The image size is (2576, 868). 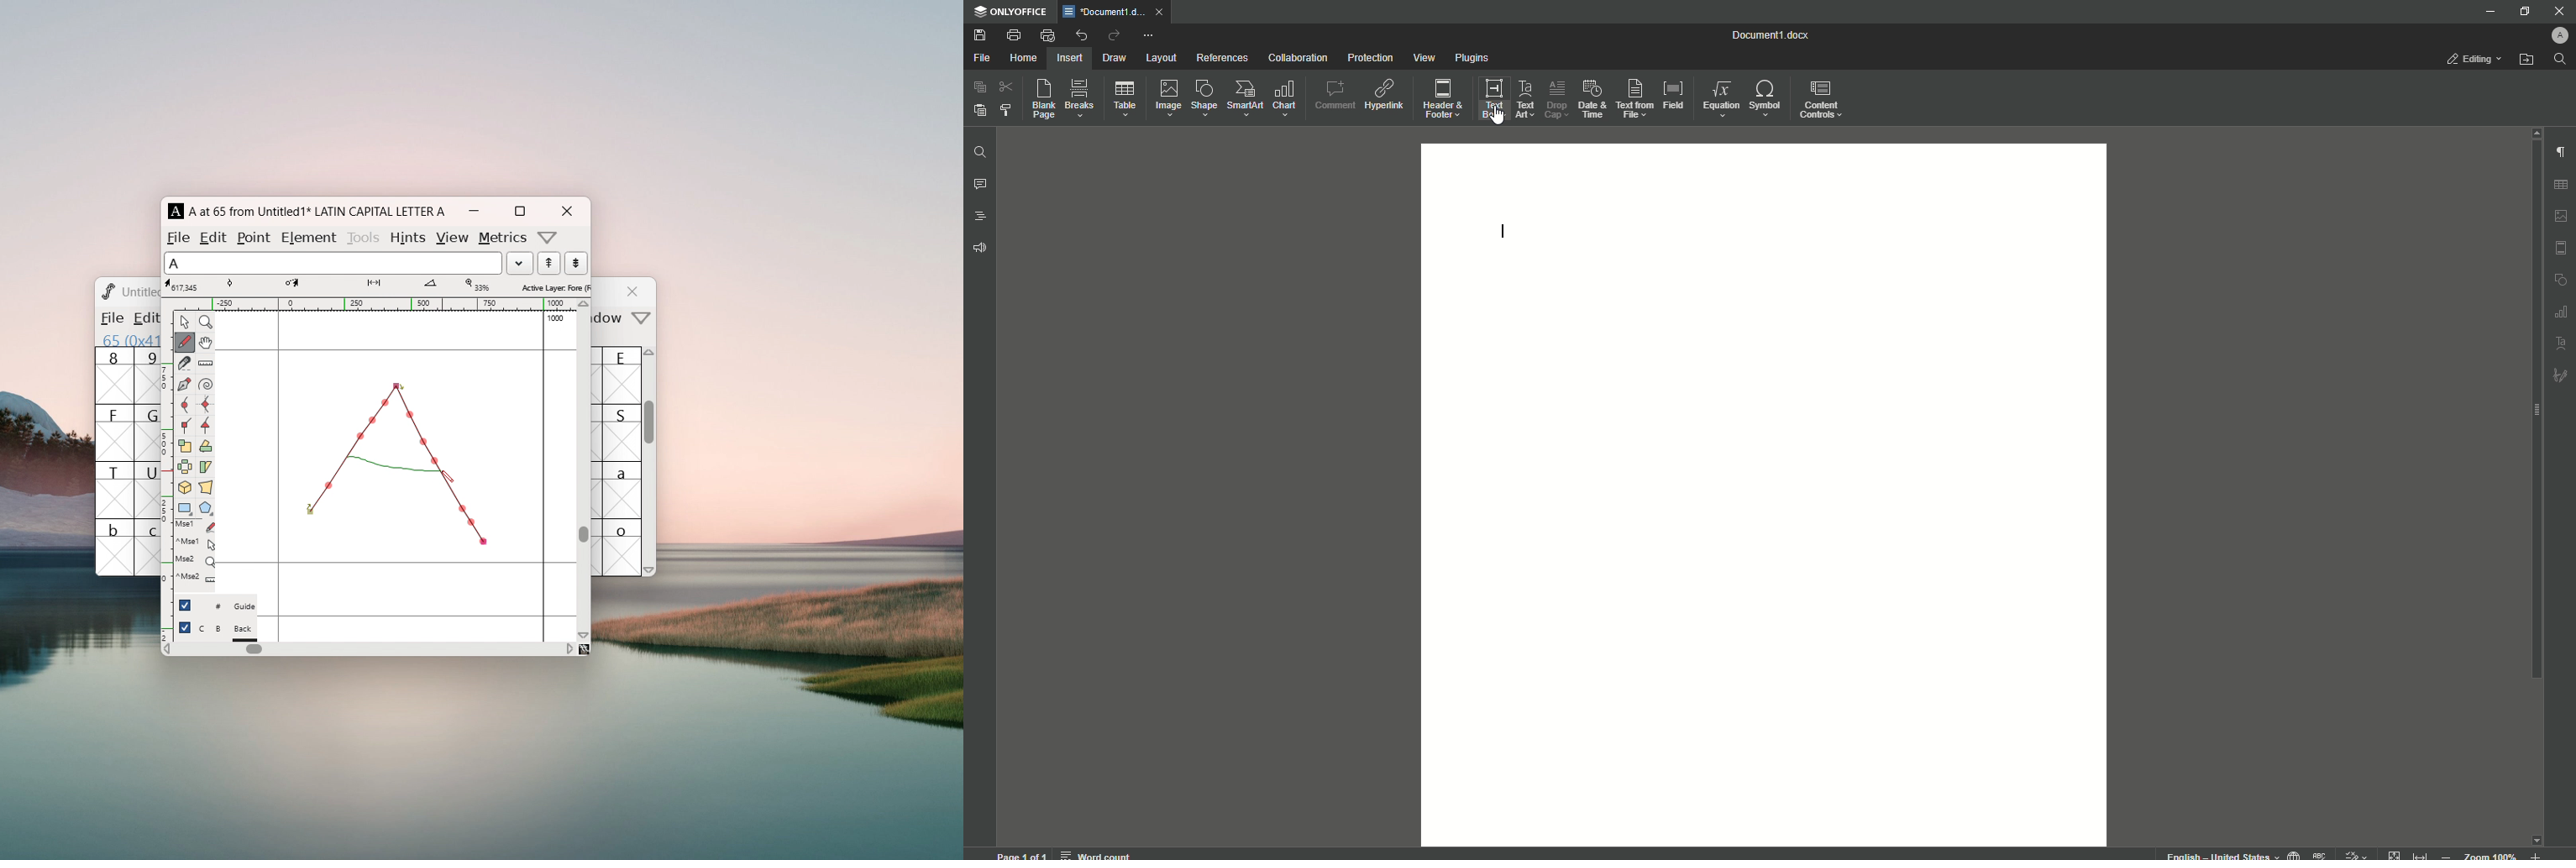 I want to click on scrollbar, so click(x=650, y=430).